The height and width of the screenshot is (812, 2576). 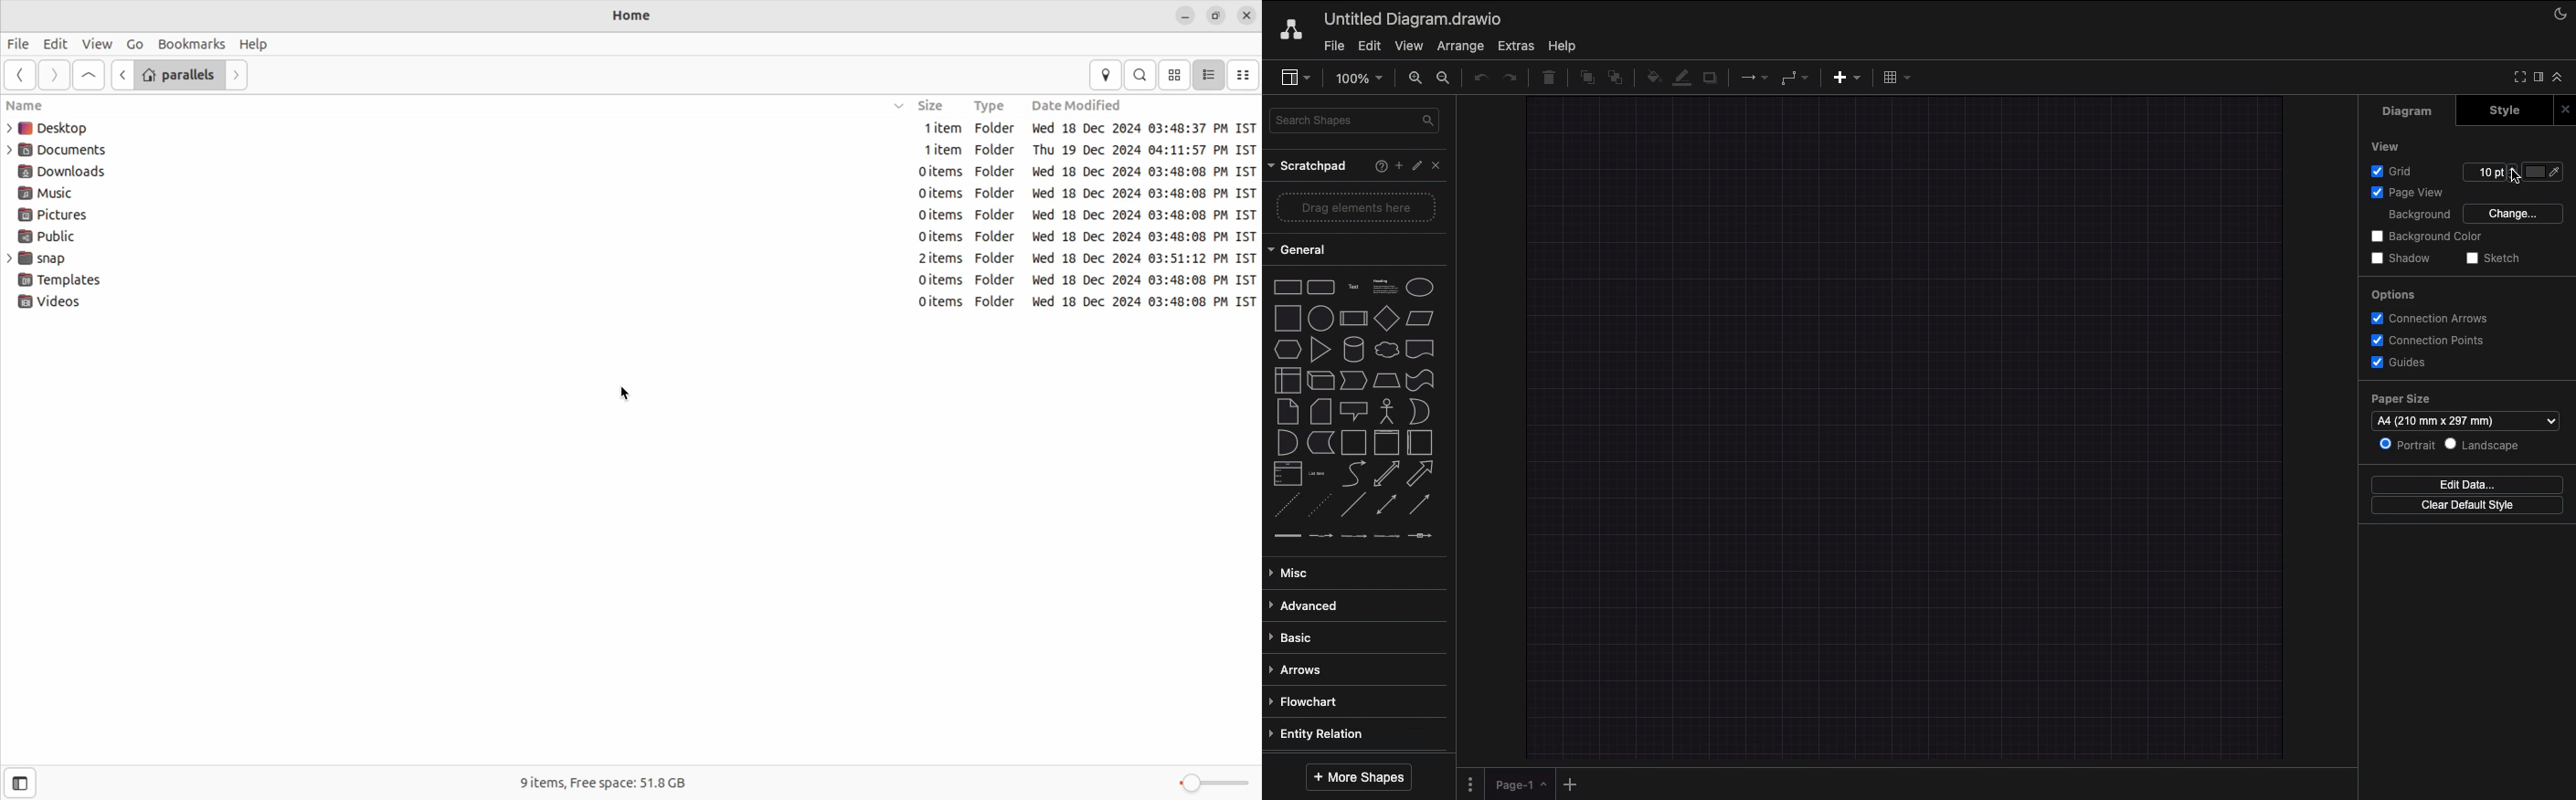 What do you see at coordinates (2464, 411) in the screenshot?
I see `Paper size` at bounding box center [2464, 411].